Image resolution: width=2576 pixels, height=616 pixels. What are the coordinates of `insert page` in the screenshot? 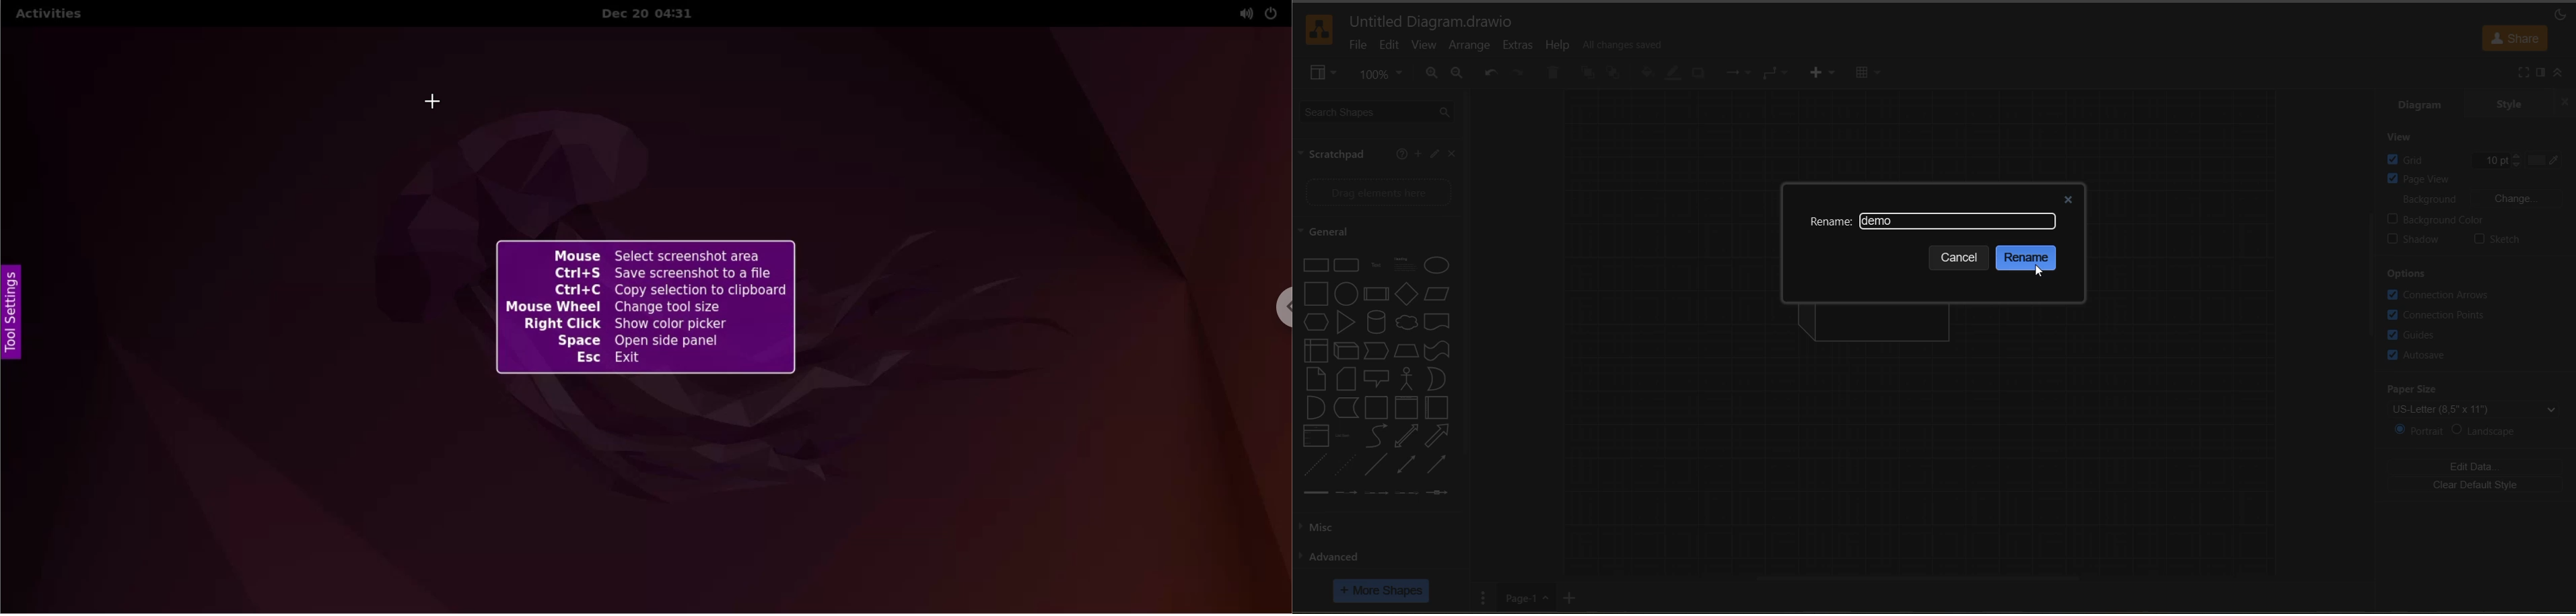 It's located at (1573, 596).